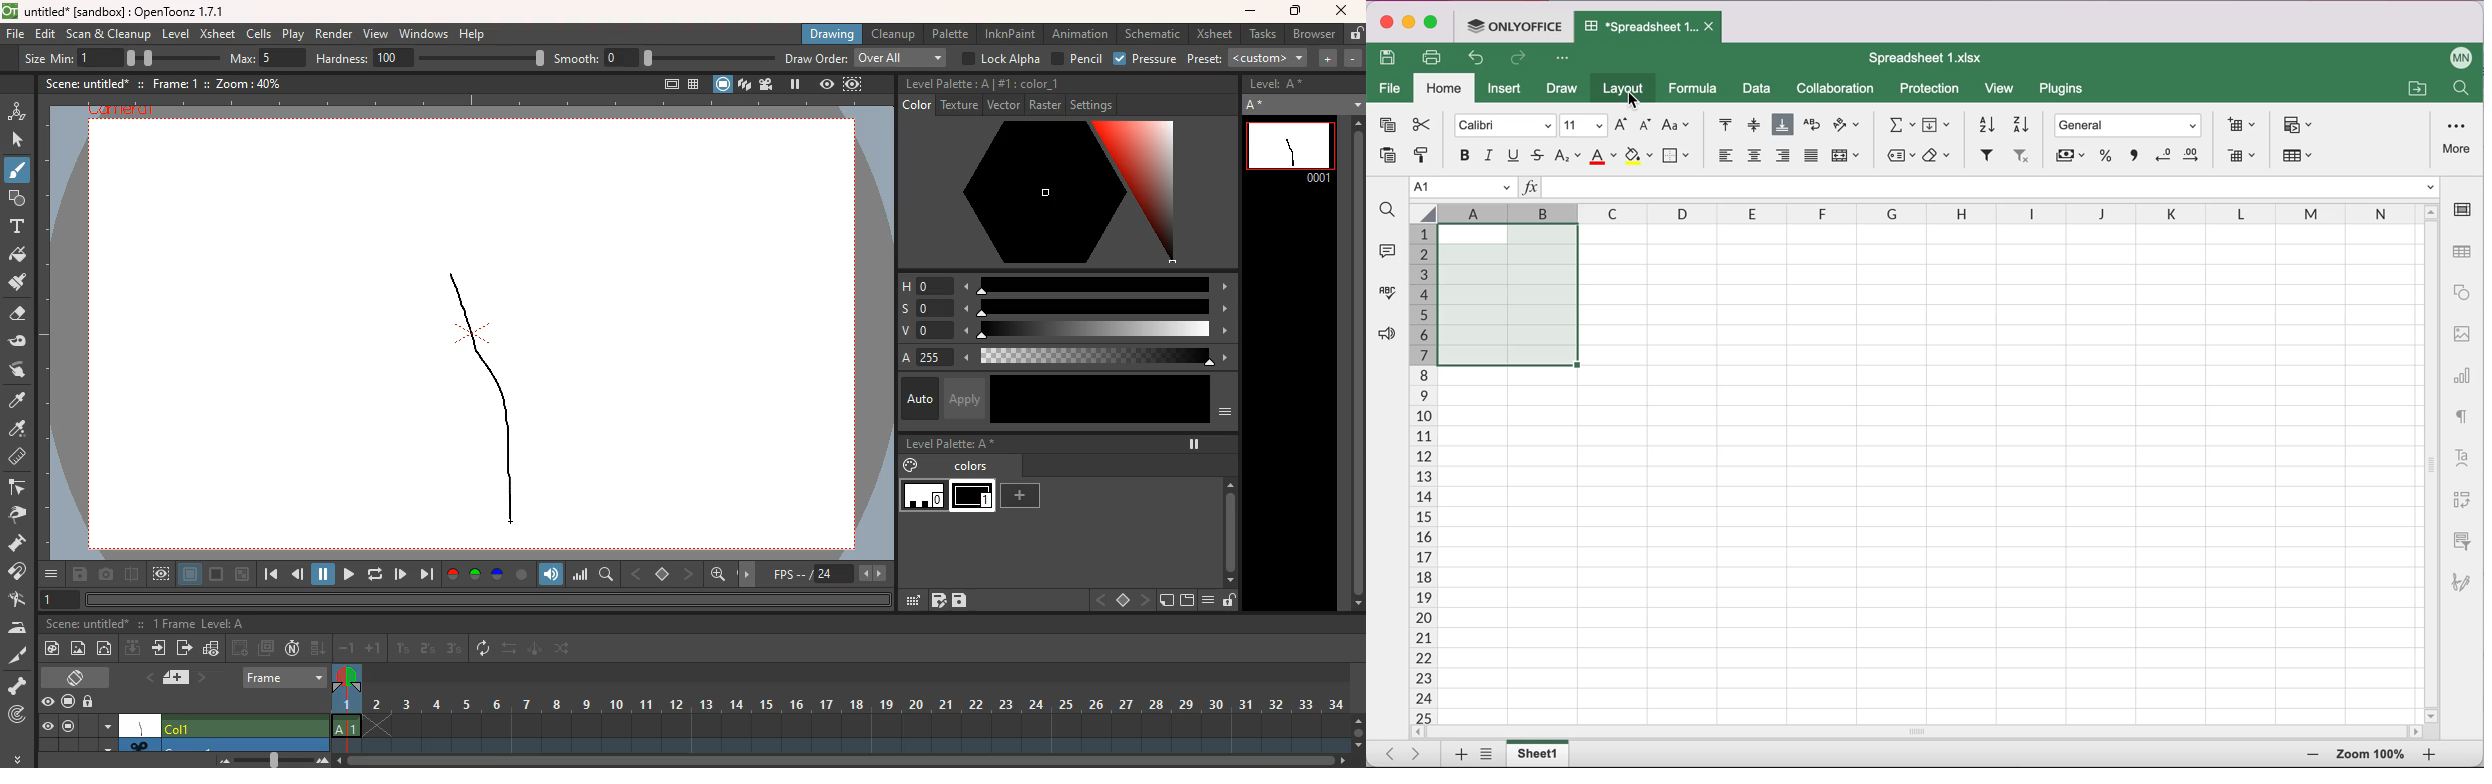 The height and width of the screenshot is (784, 2492). I want to click on pivot table, so click(2460, 501).